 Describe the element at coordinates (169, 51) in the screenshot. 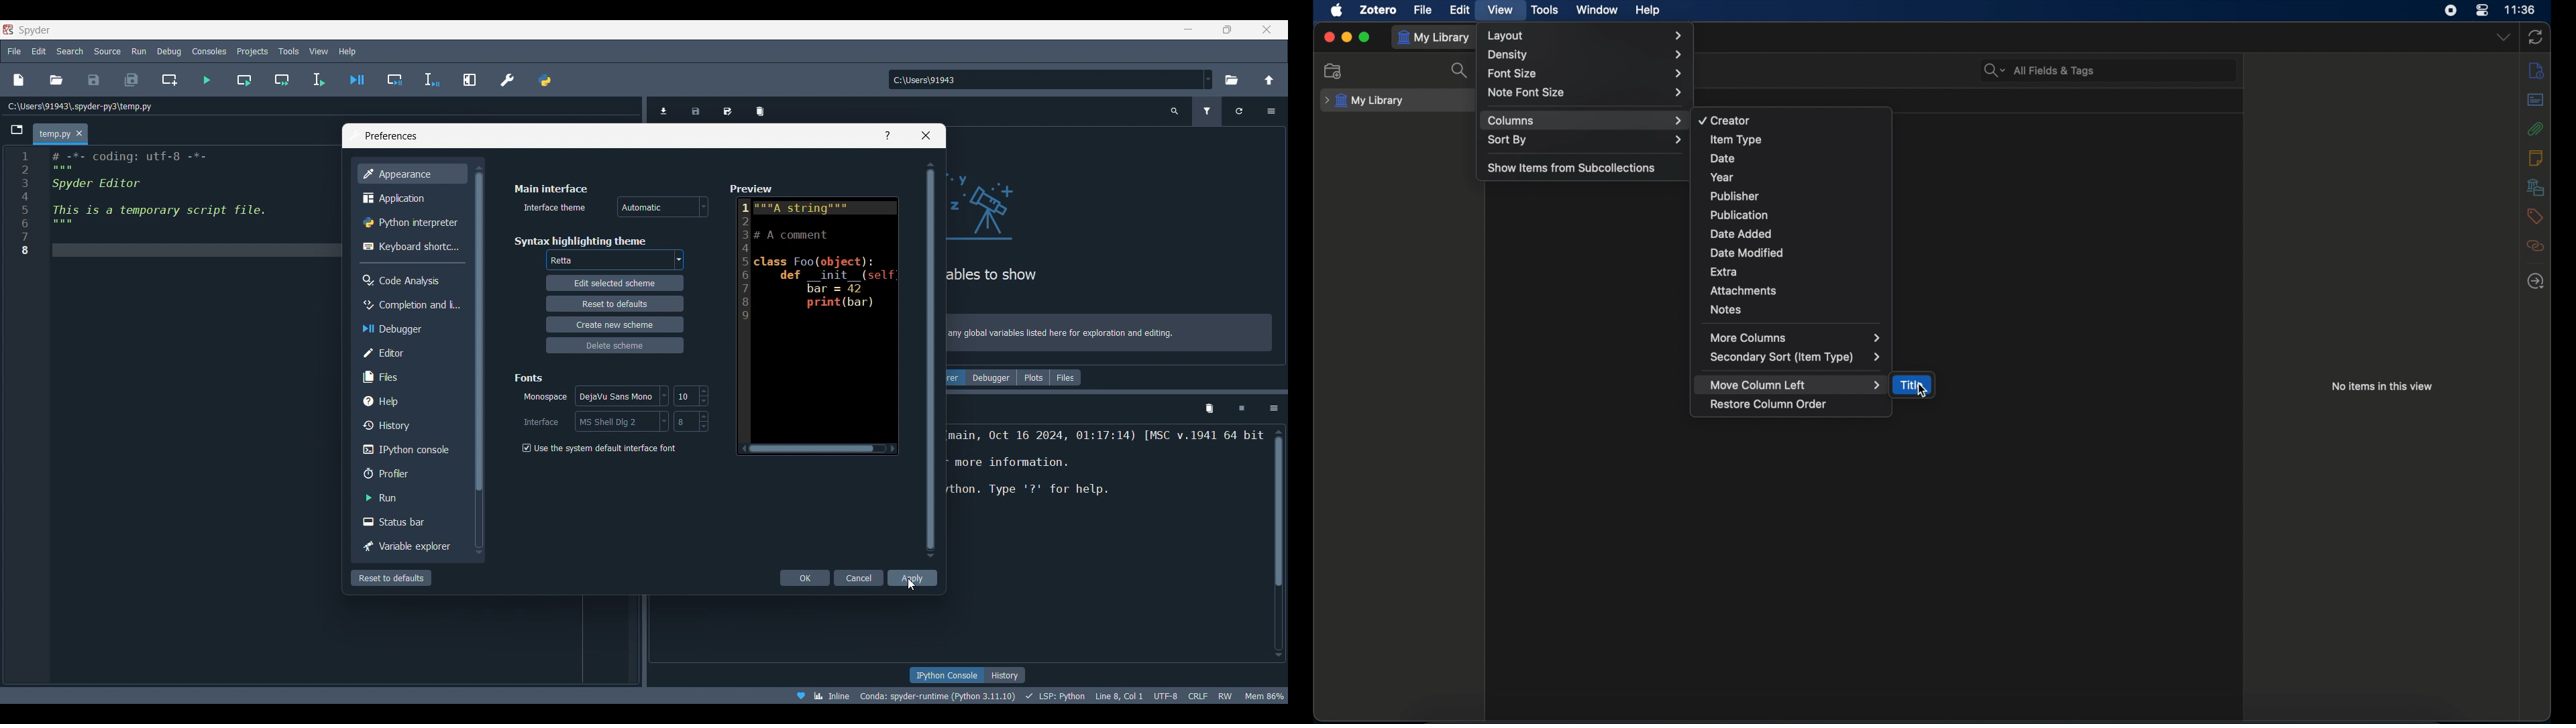

I see `Debug menu` at that location.